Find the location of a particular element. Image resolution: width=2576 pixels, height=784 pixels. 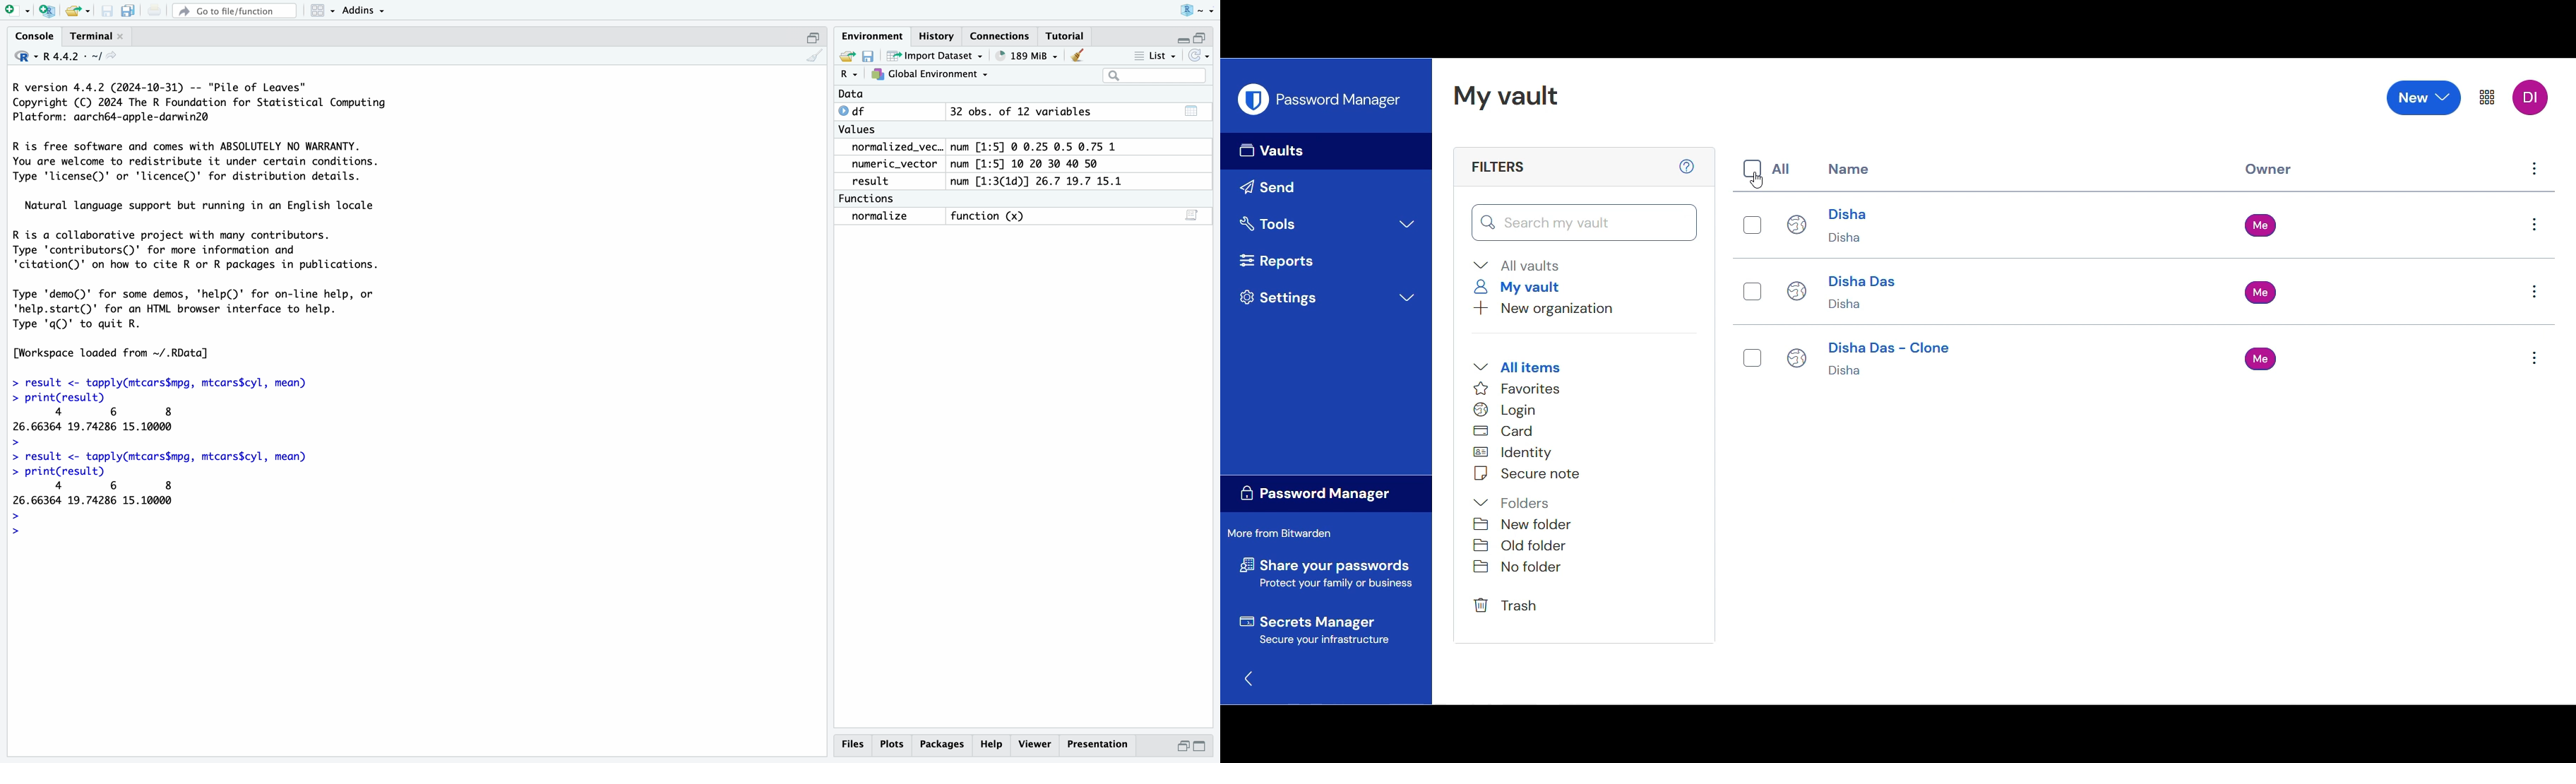

Global Environment is located at coordinates (928, 75).